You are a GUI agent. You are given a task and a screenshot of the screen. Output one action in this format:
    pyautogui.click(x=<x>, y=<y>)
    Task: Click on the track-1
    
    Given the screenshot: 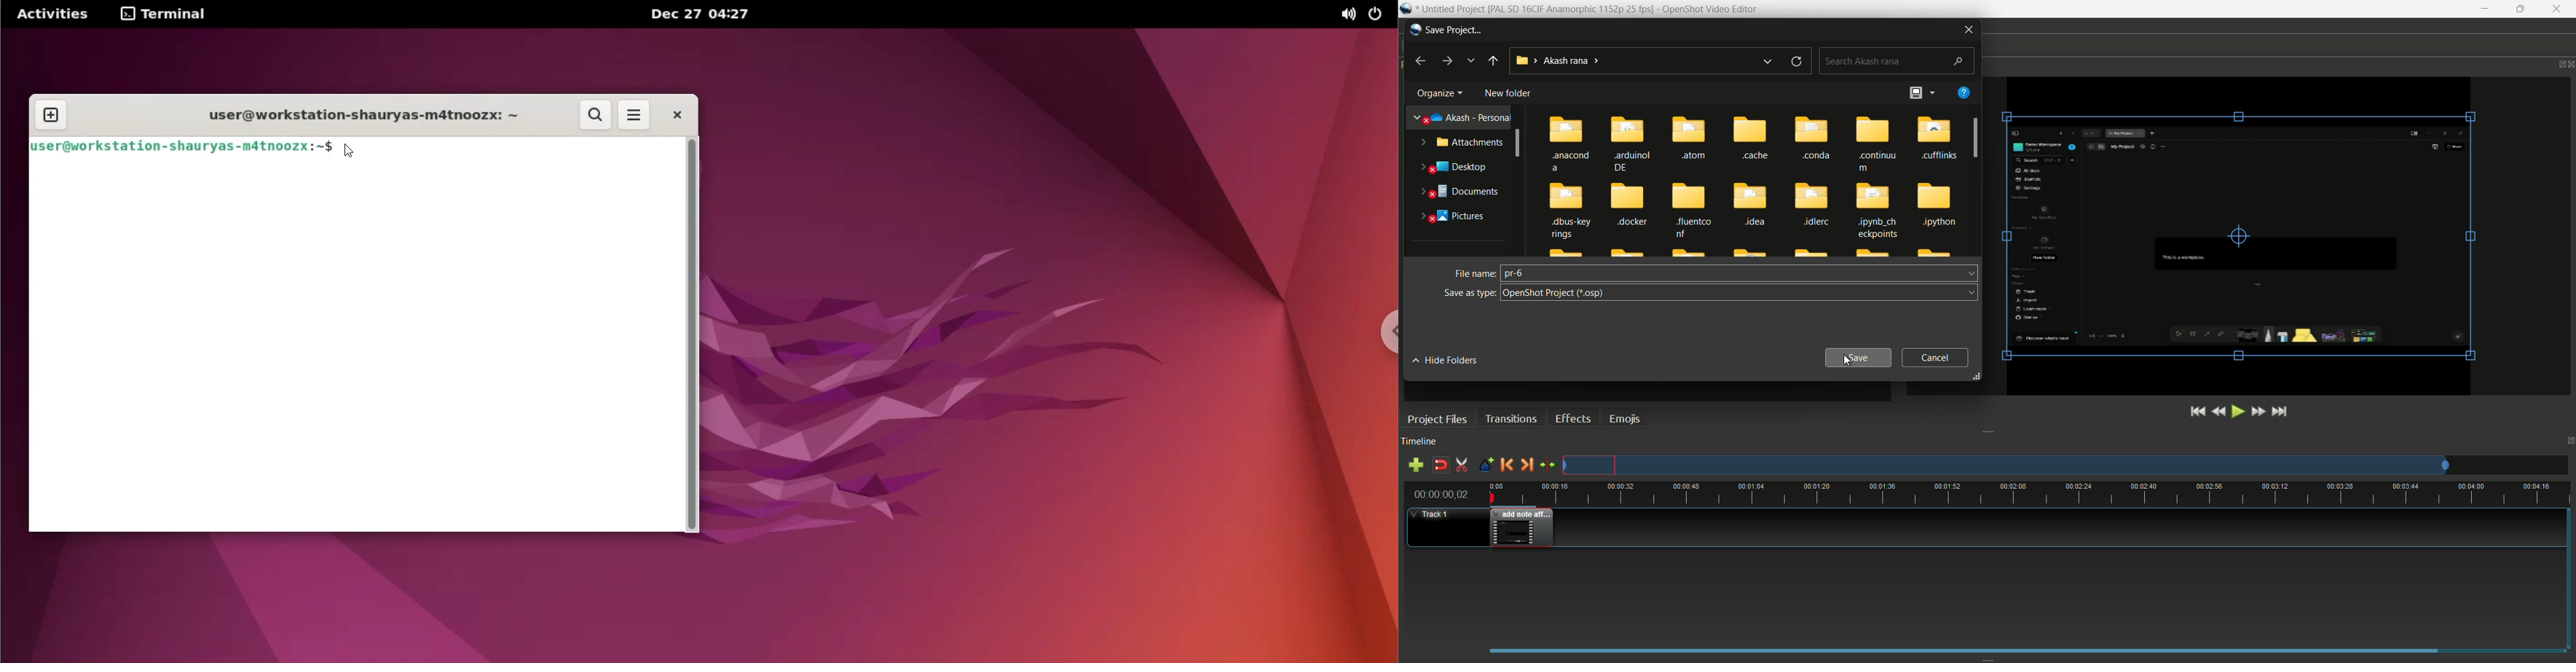 What is the action you would take?
    pyautogui.click(x=1434, y=513)
    